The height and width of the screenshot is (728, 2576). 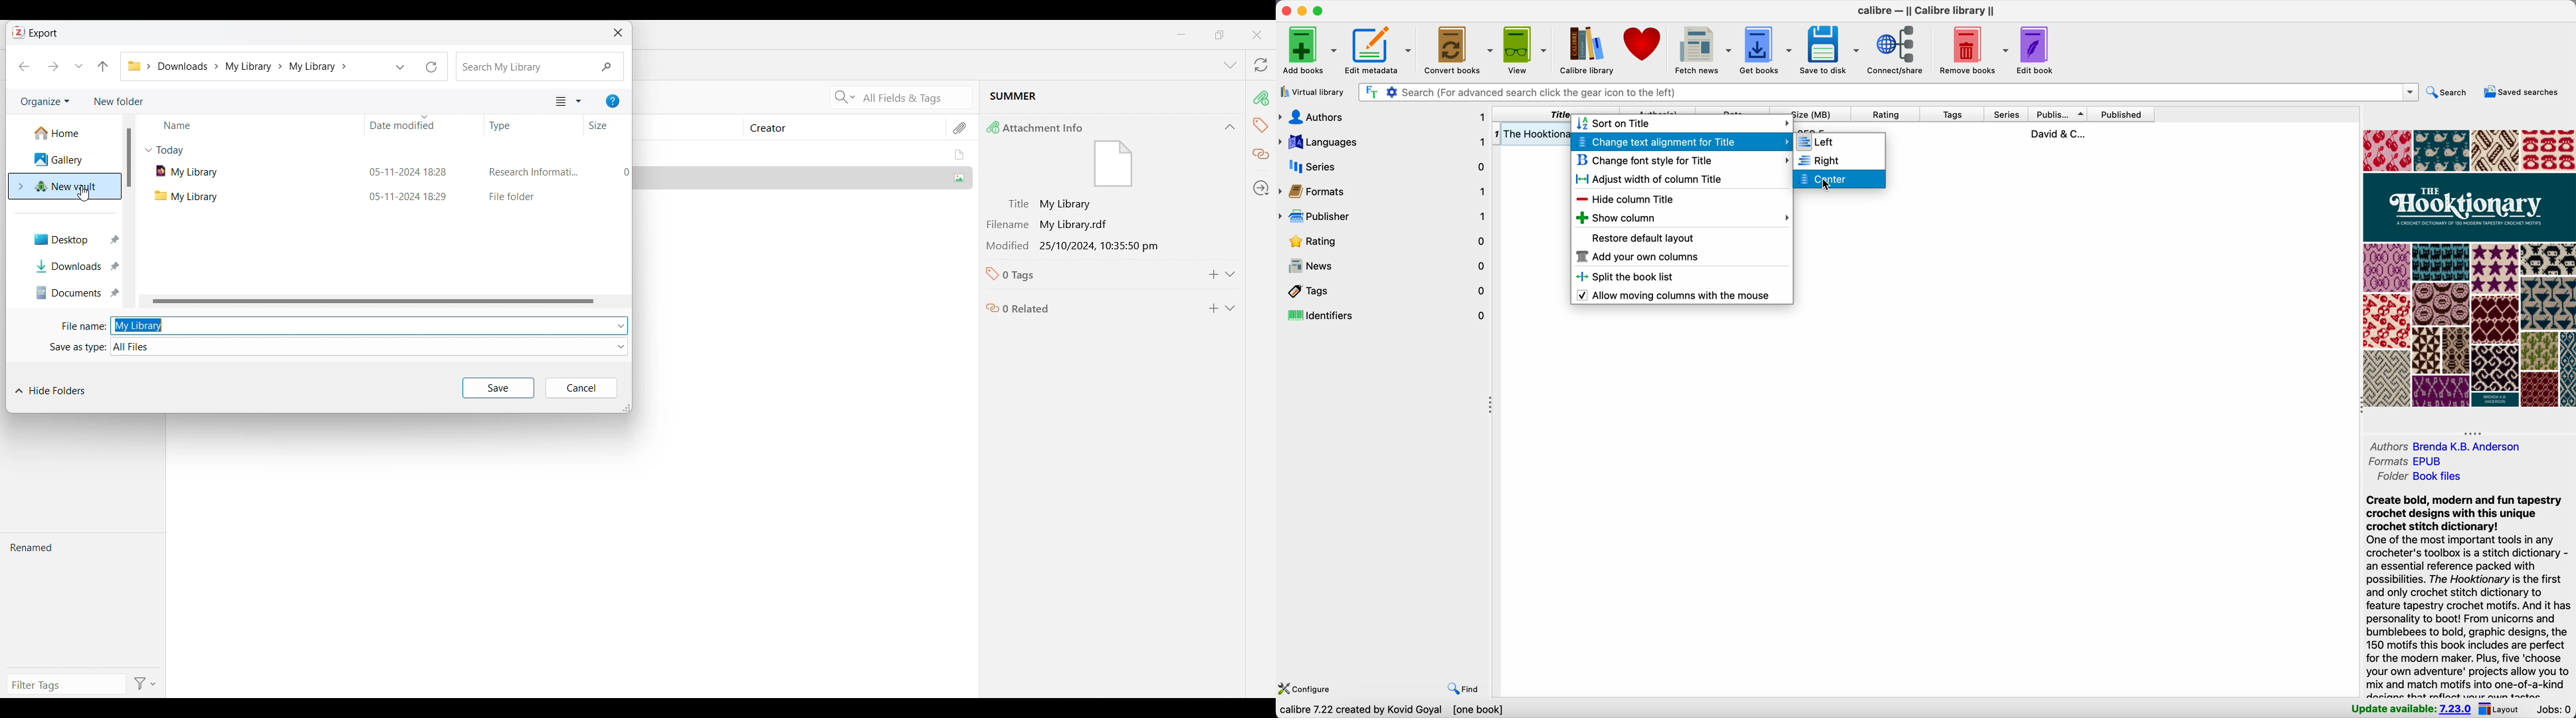 What do you see at coordinates (1392, 711) in the screenshot?
I see `data` at bounding box center [1392, 711].